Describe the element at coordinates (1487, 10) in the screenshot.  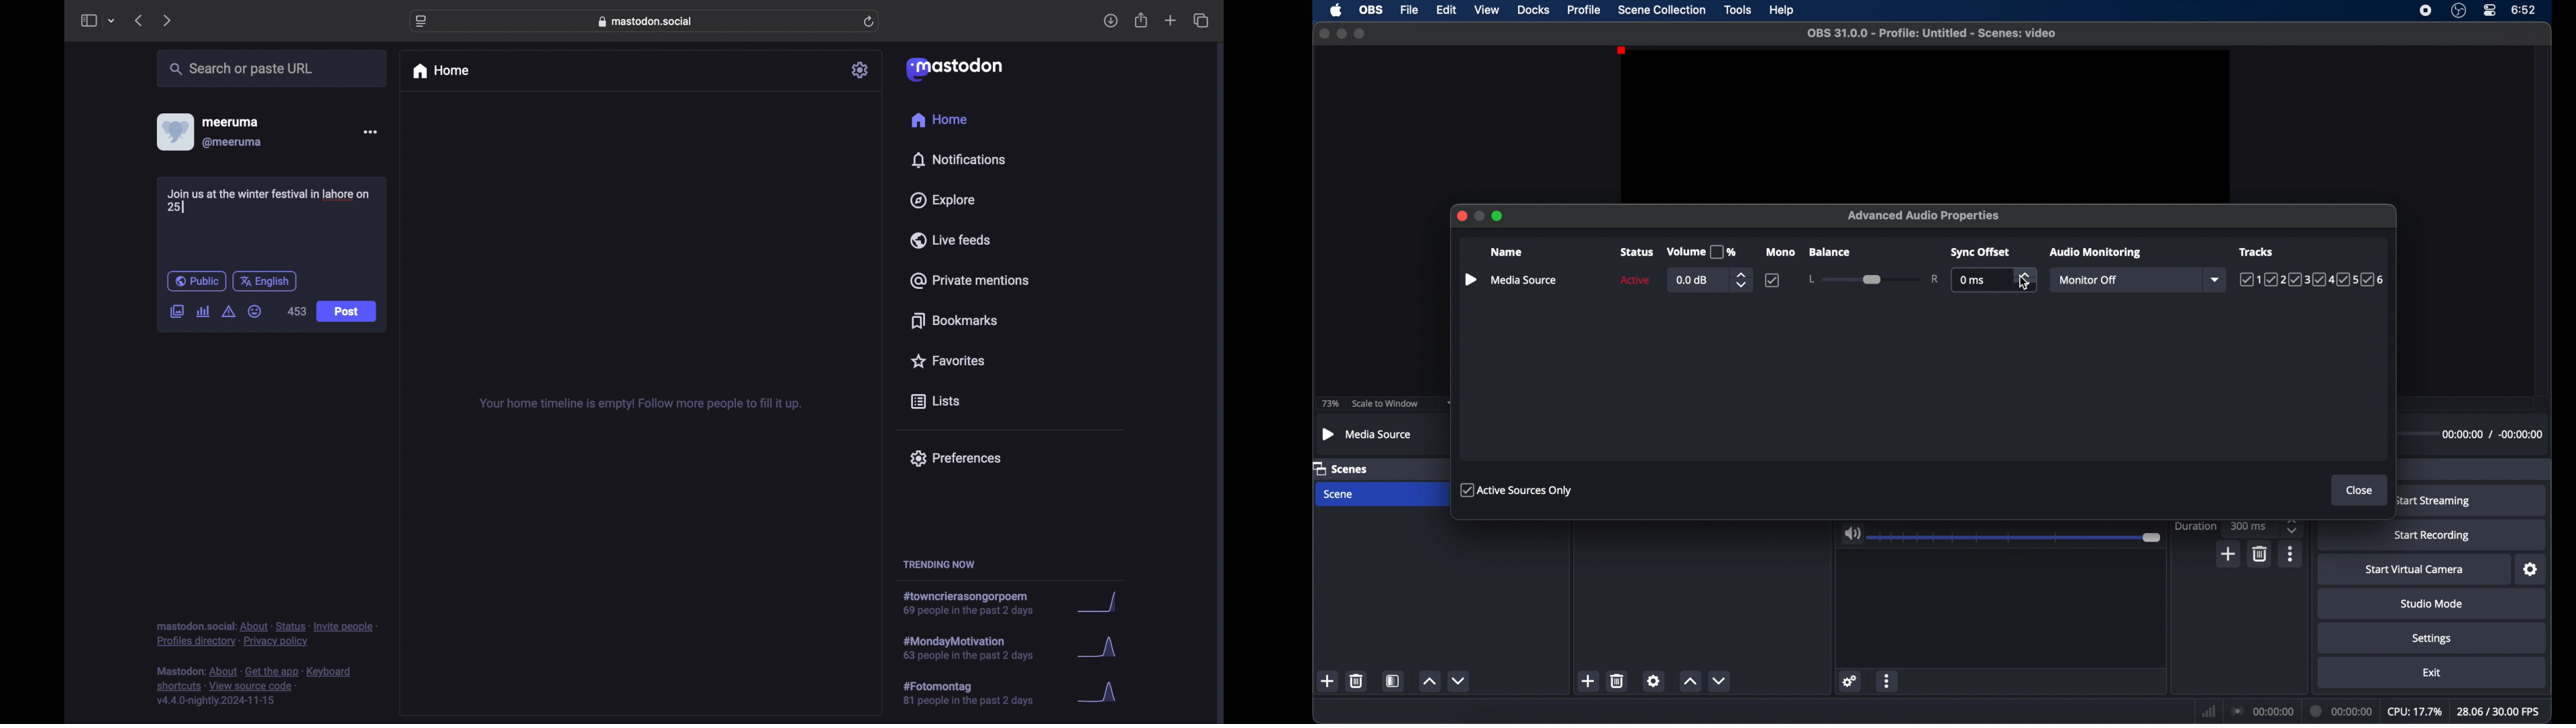
I see `view` at that location.